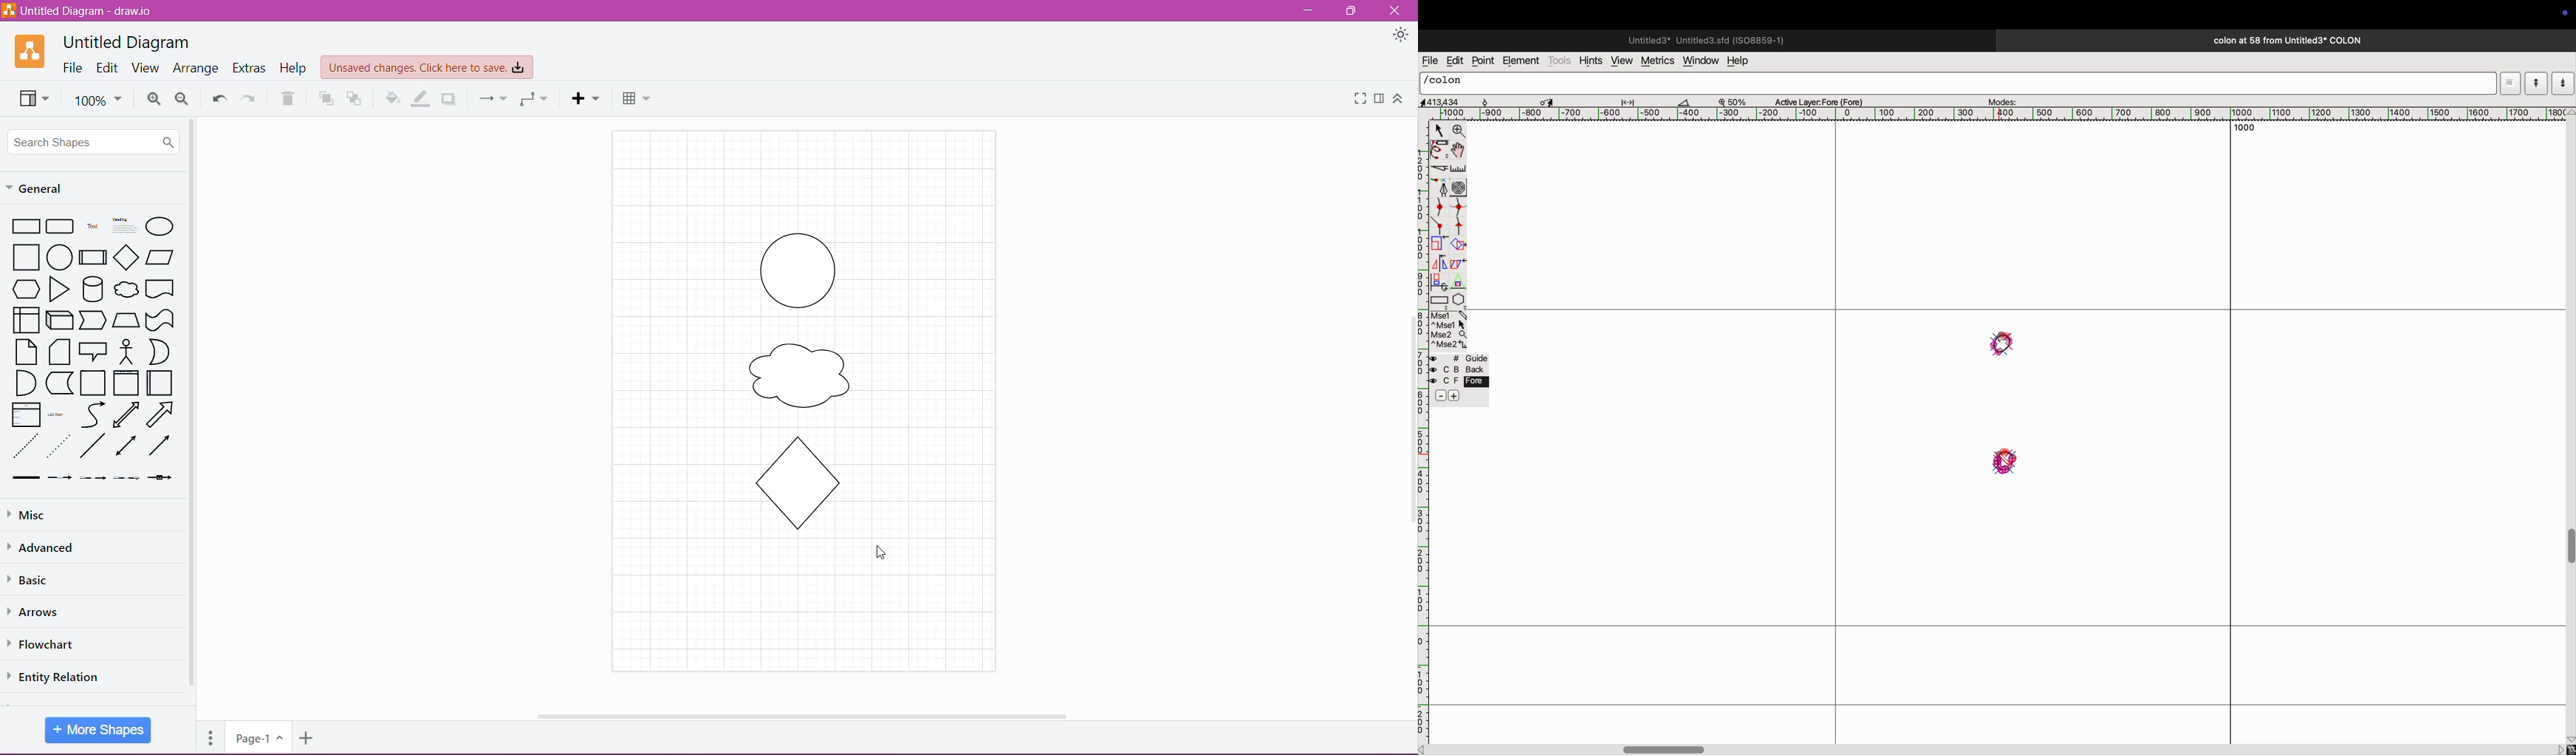 The width and height of the screenshot is (2576, 756). I want to click on View, so click(145, 68).